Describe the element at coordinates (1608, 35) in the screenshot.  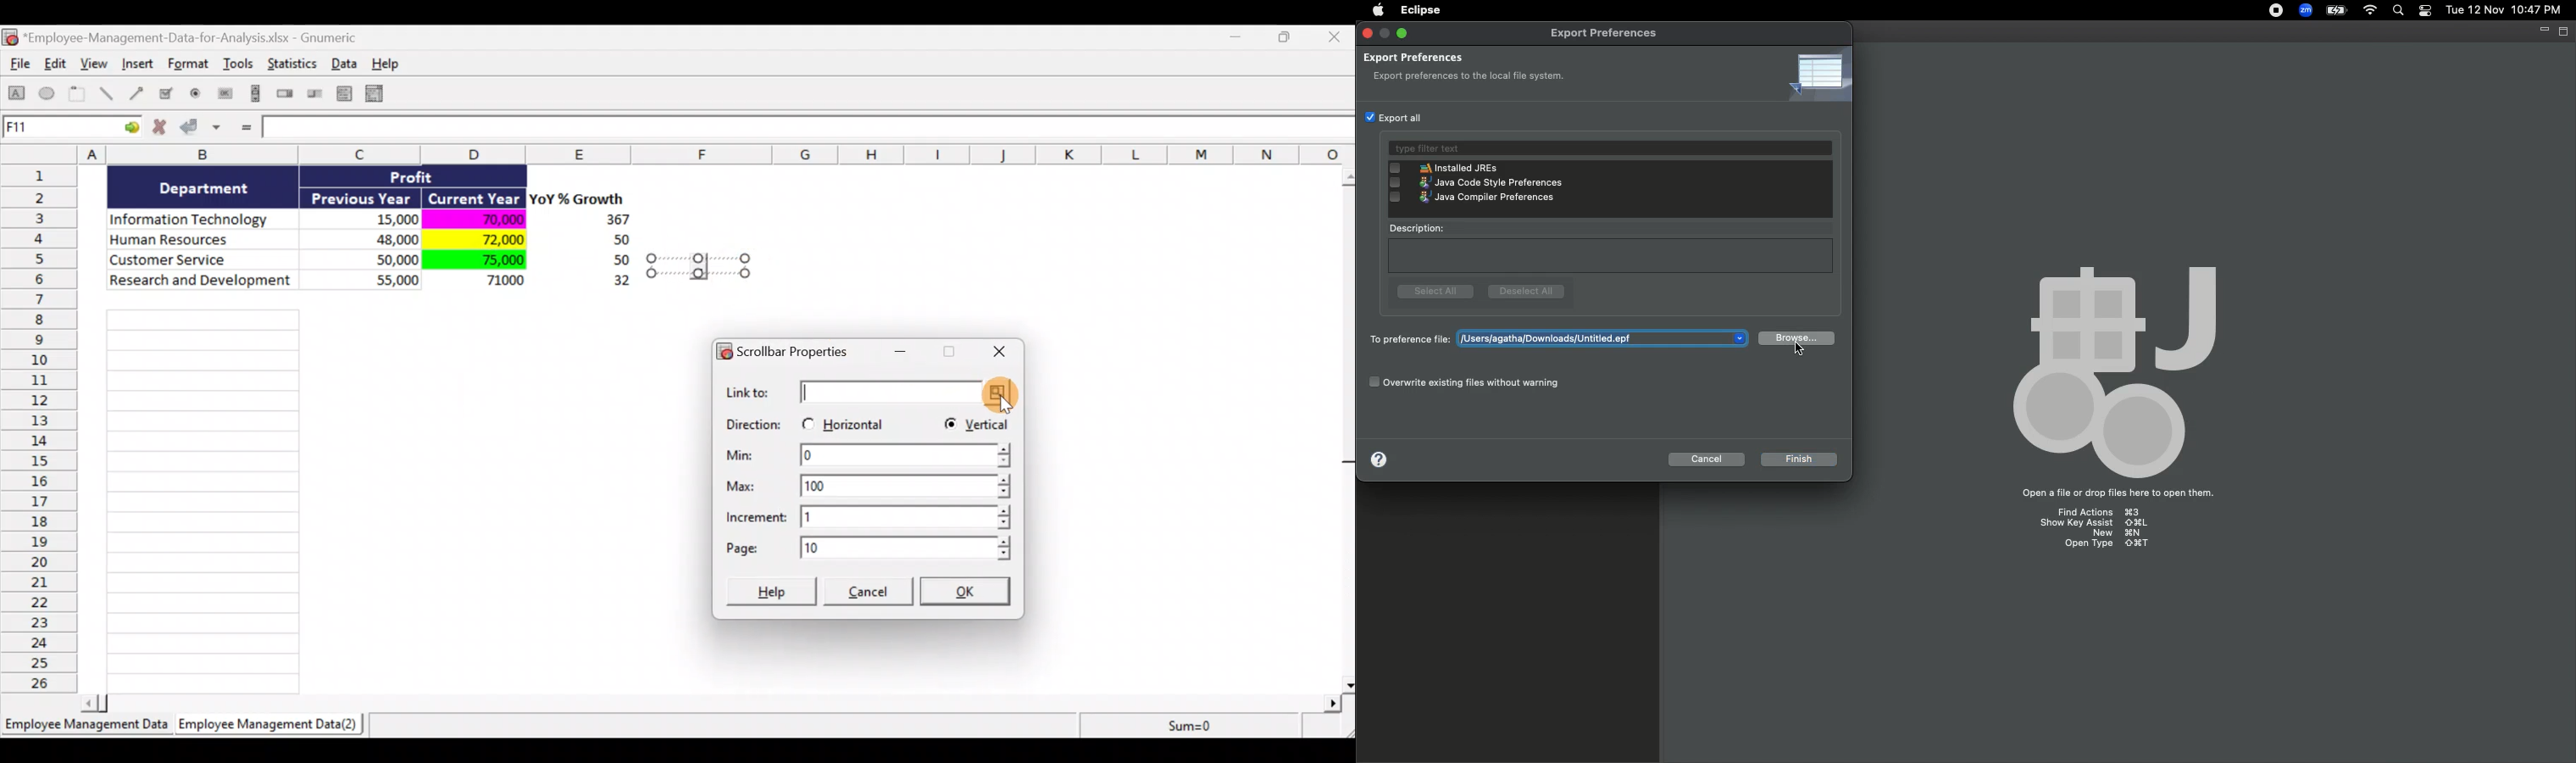
I see `Export preferences` at that location.